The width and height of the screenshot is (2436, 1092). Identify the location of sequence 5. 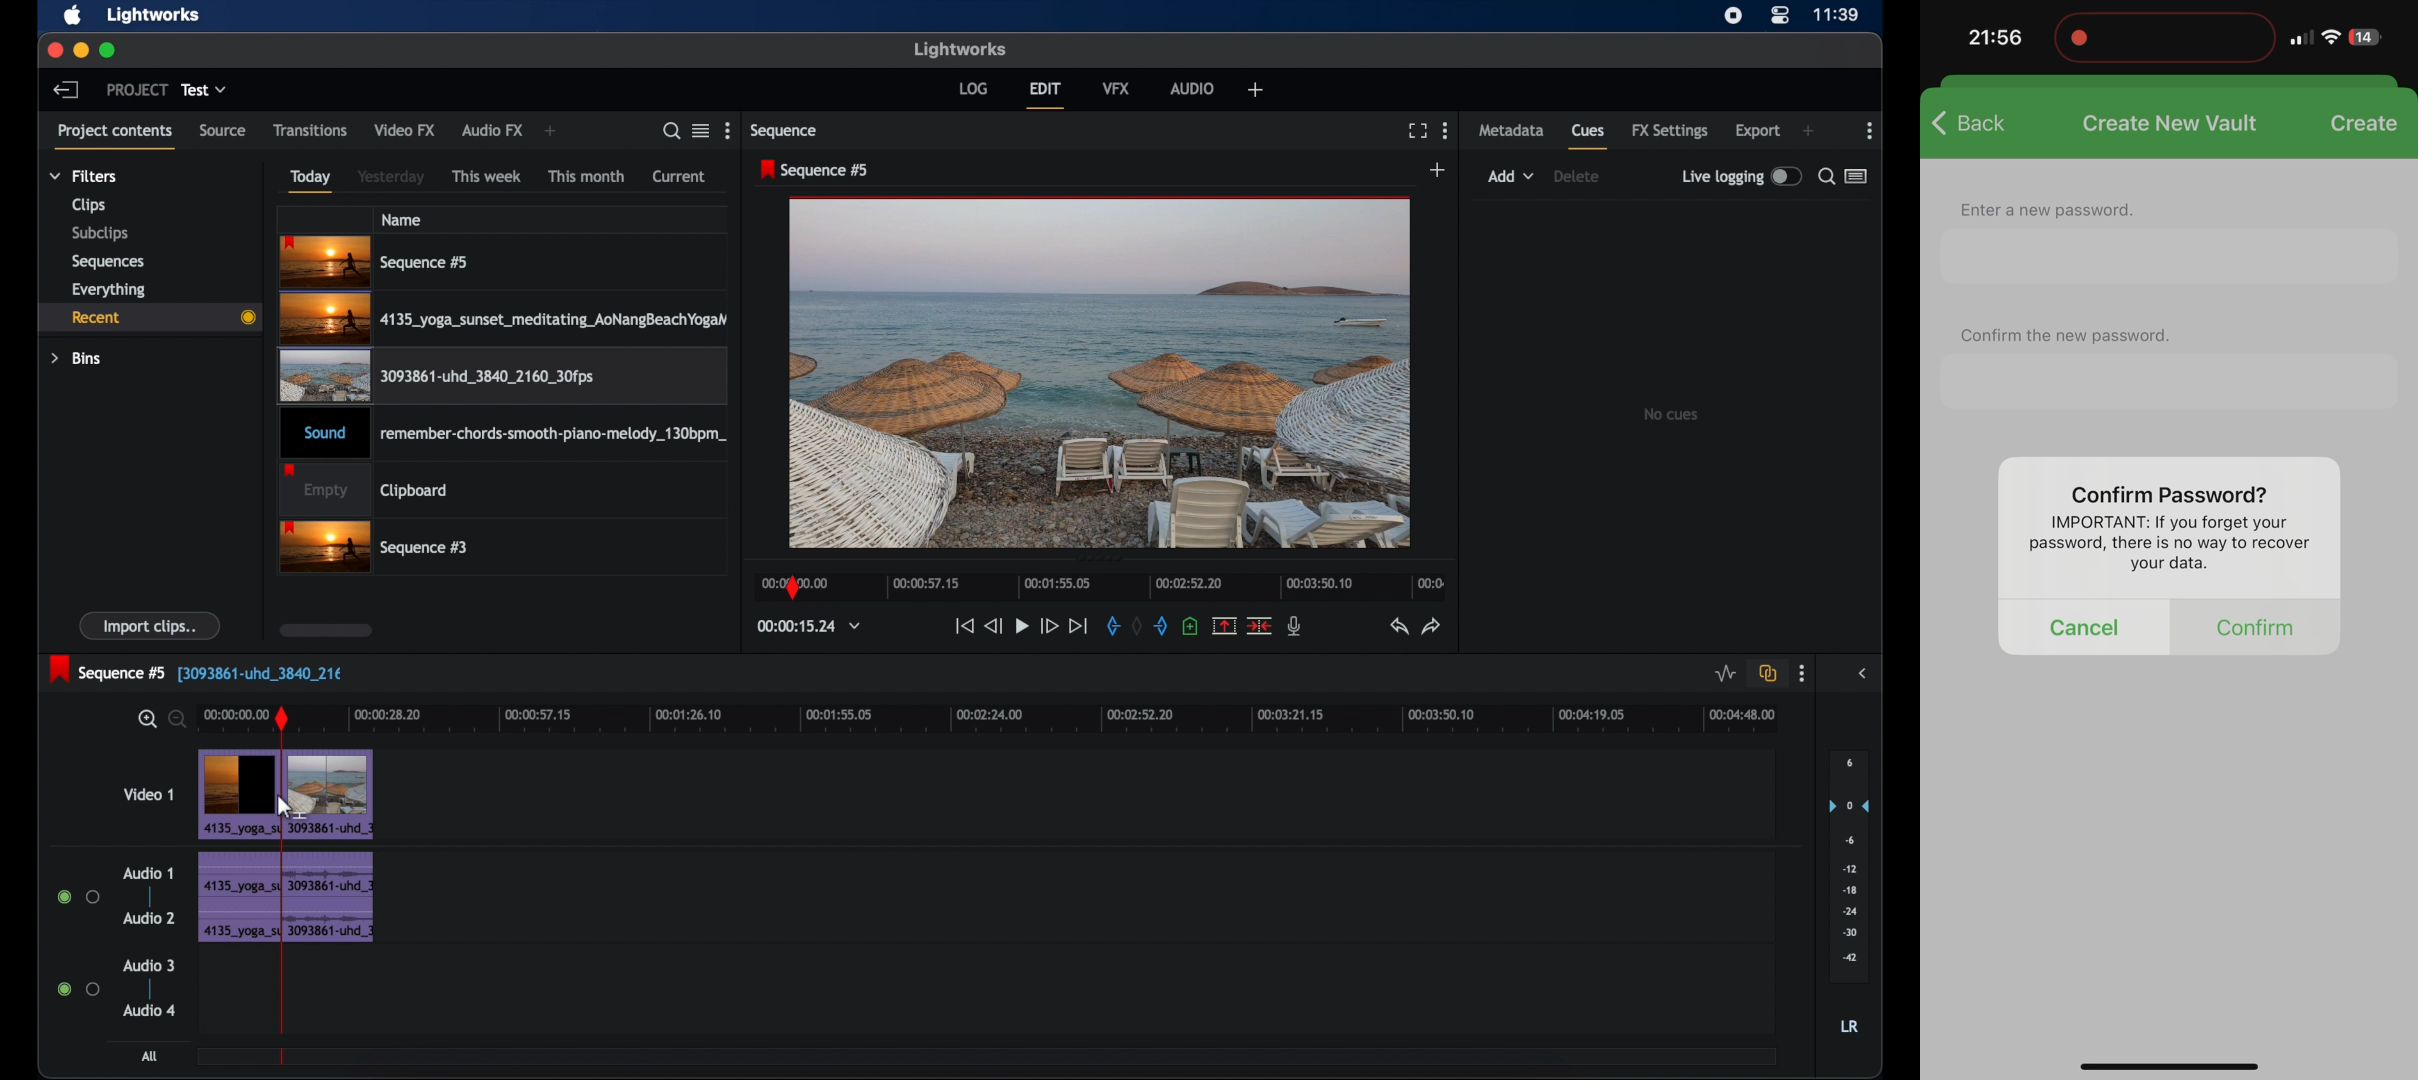
(378, 262).